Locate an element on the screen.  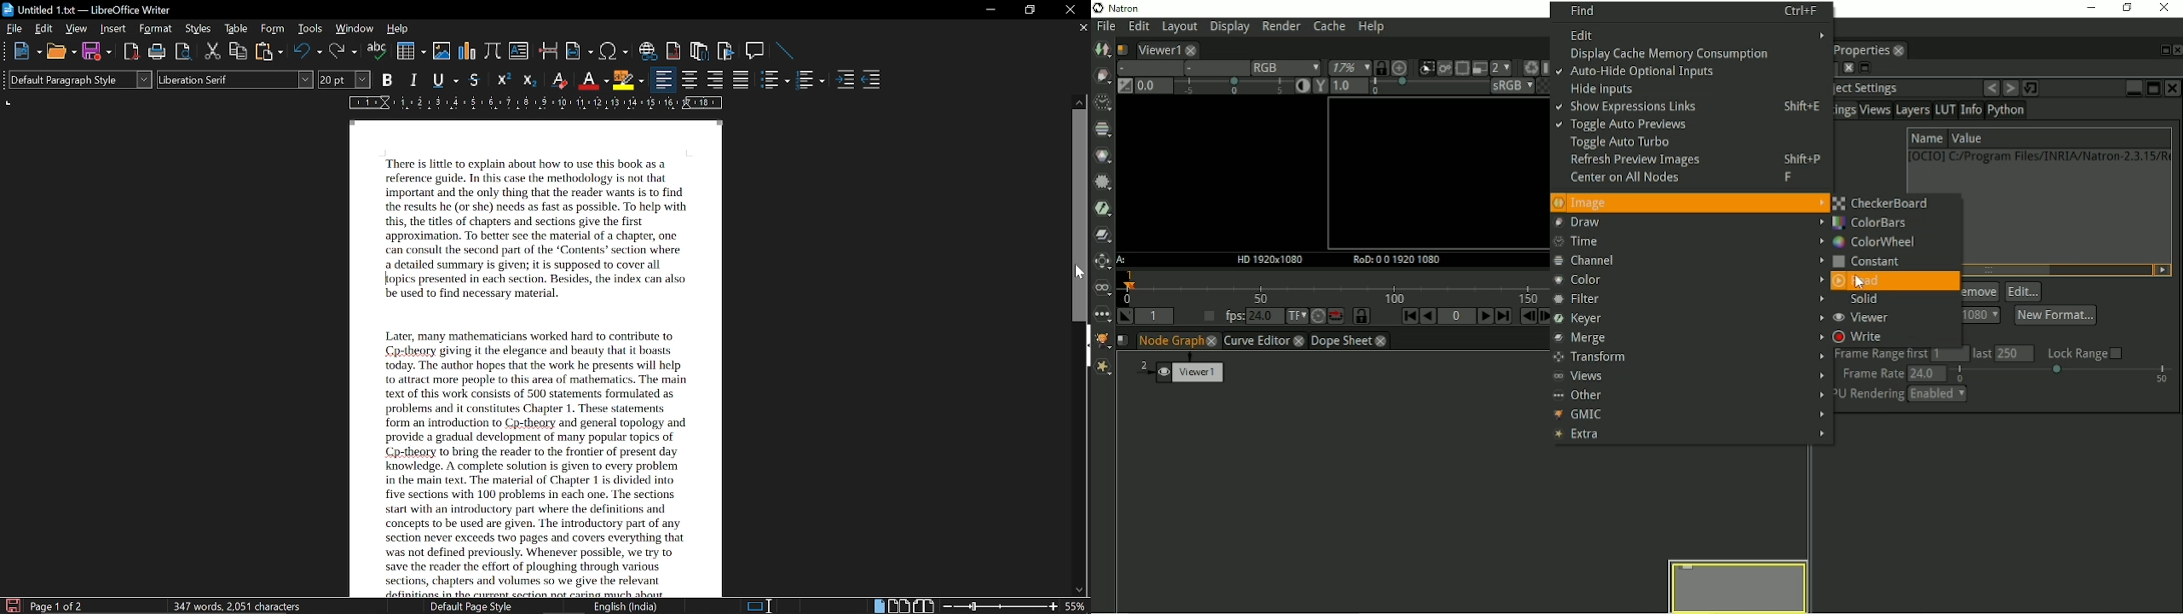
file is located at coordinates (14, 29).